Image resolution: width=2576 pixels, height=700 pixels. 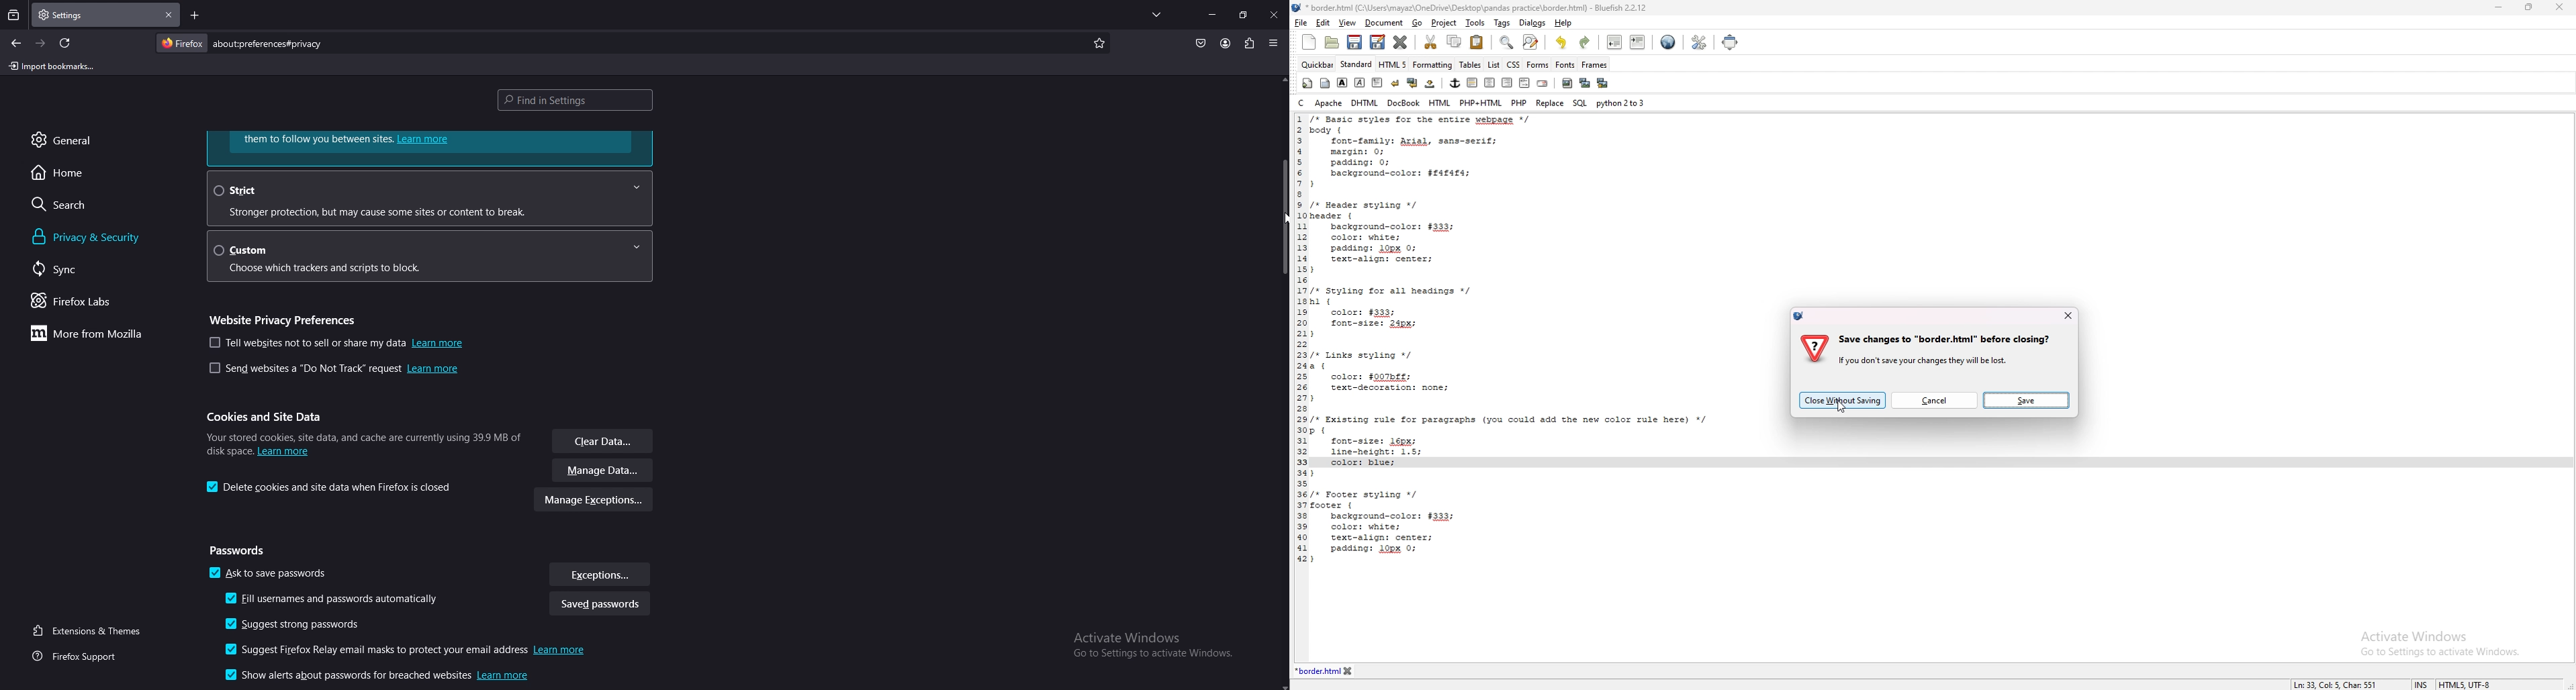 I want to click on list all tabs, so click(x=1156, y=14).